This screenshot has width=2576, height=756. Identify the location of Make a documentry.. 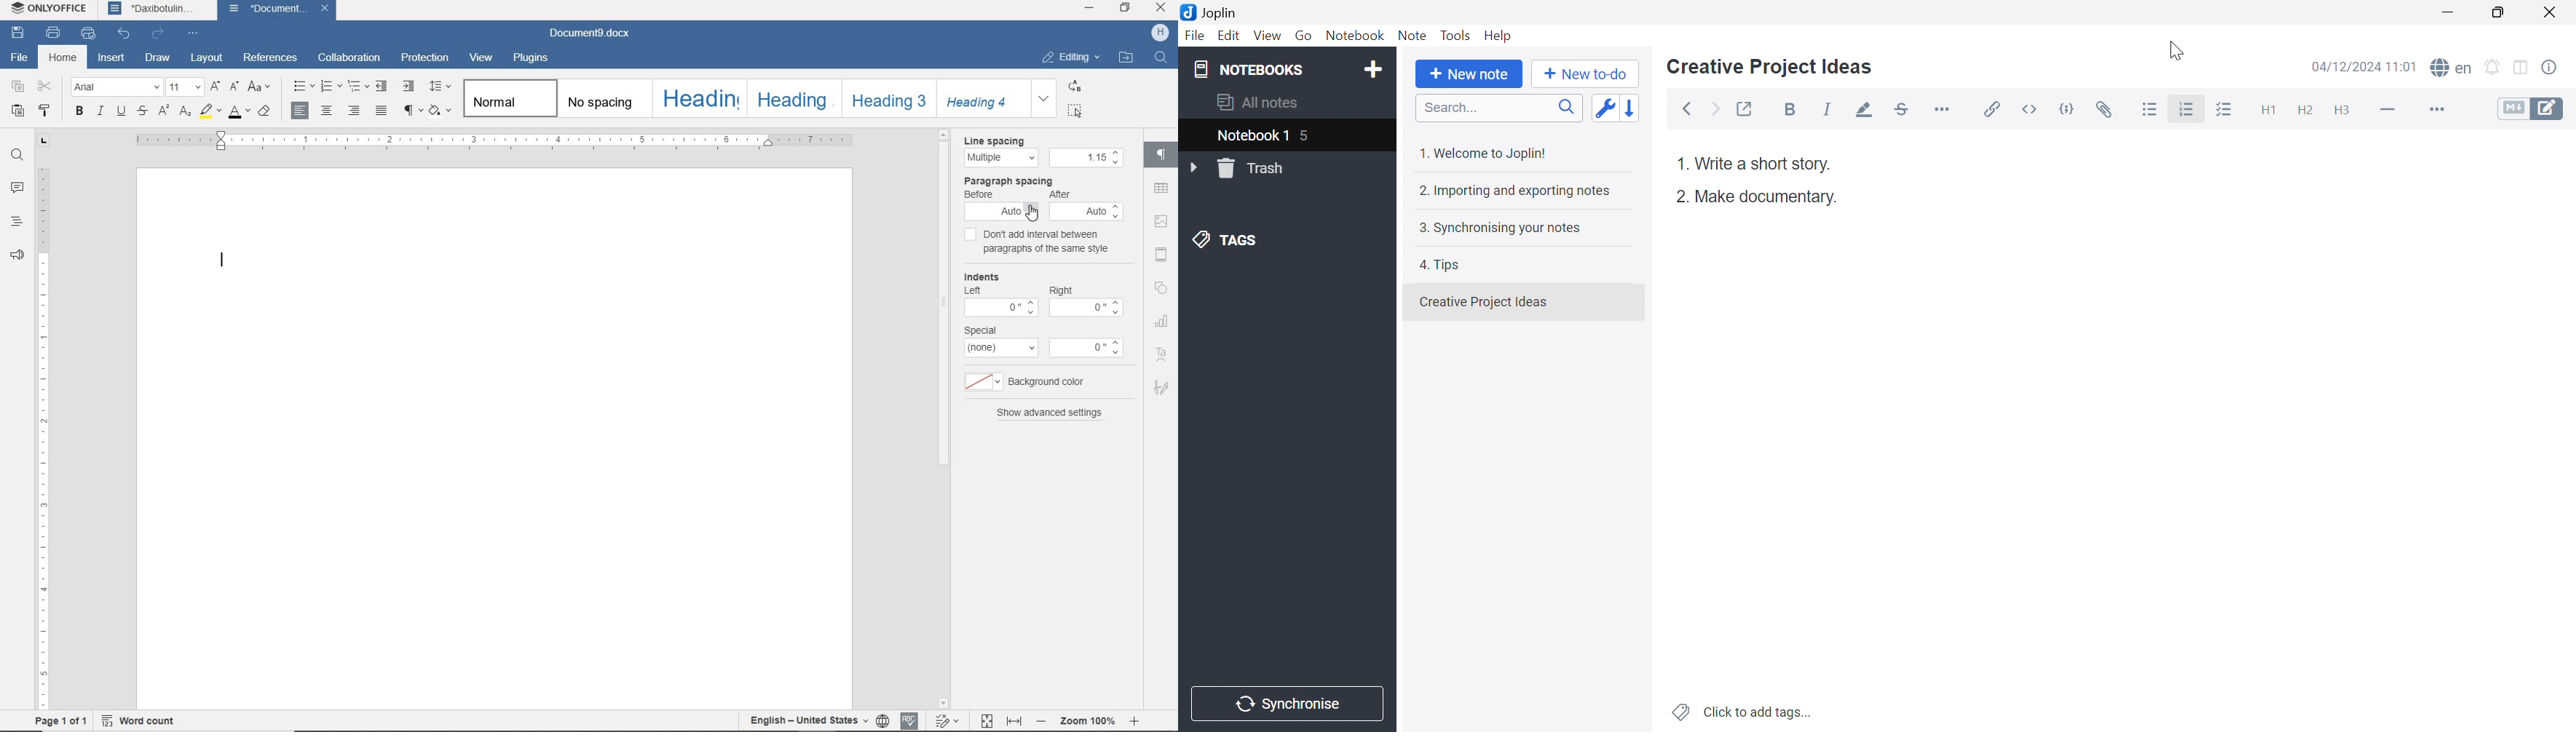
(1773, 196).